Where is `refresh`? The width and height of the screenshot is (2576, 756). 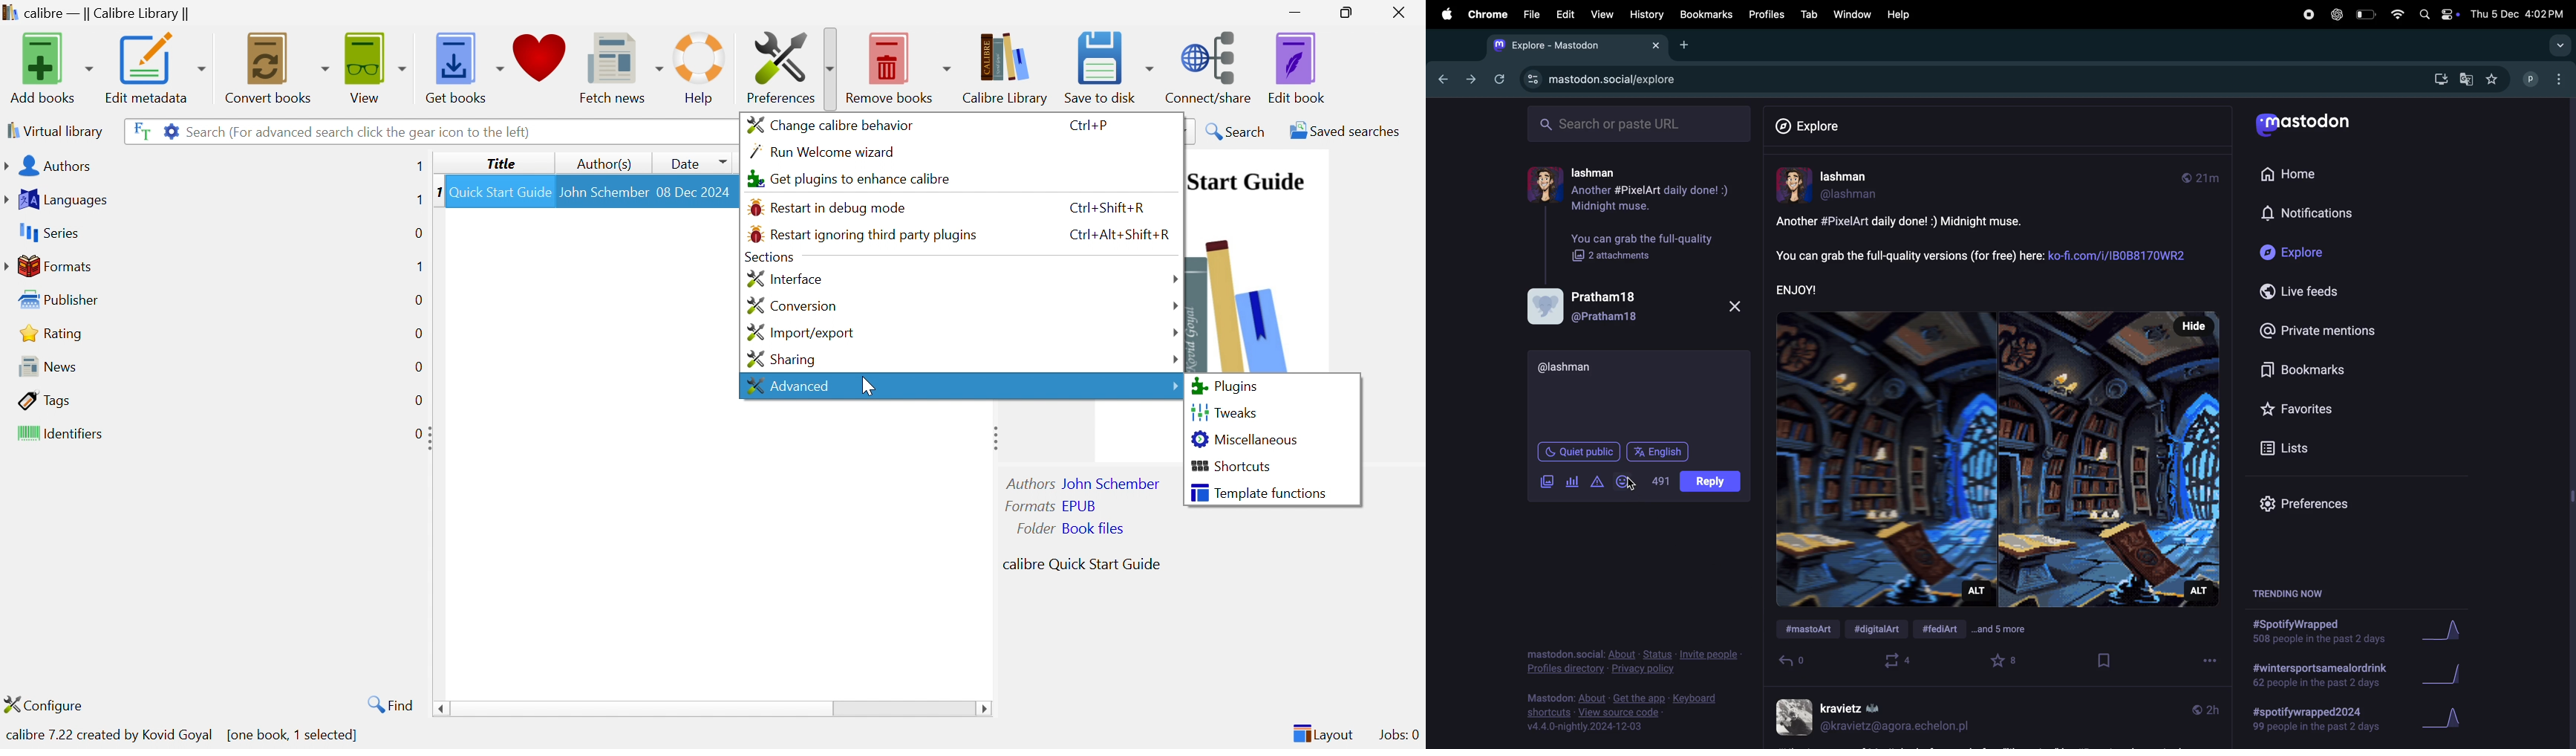 refresh is located at coordinates (1501, 79).